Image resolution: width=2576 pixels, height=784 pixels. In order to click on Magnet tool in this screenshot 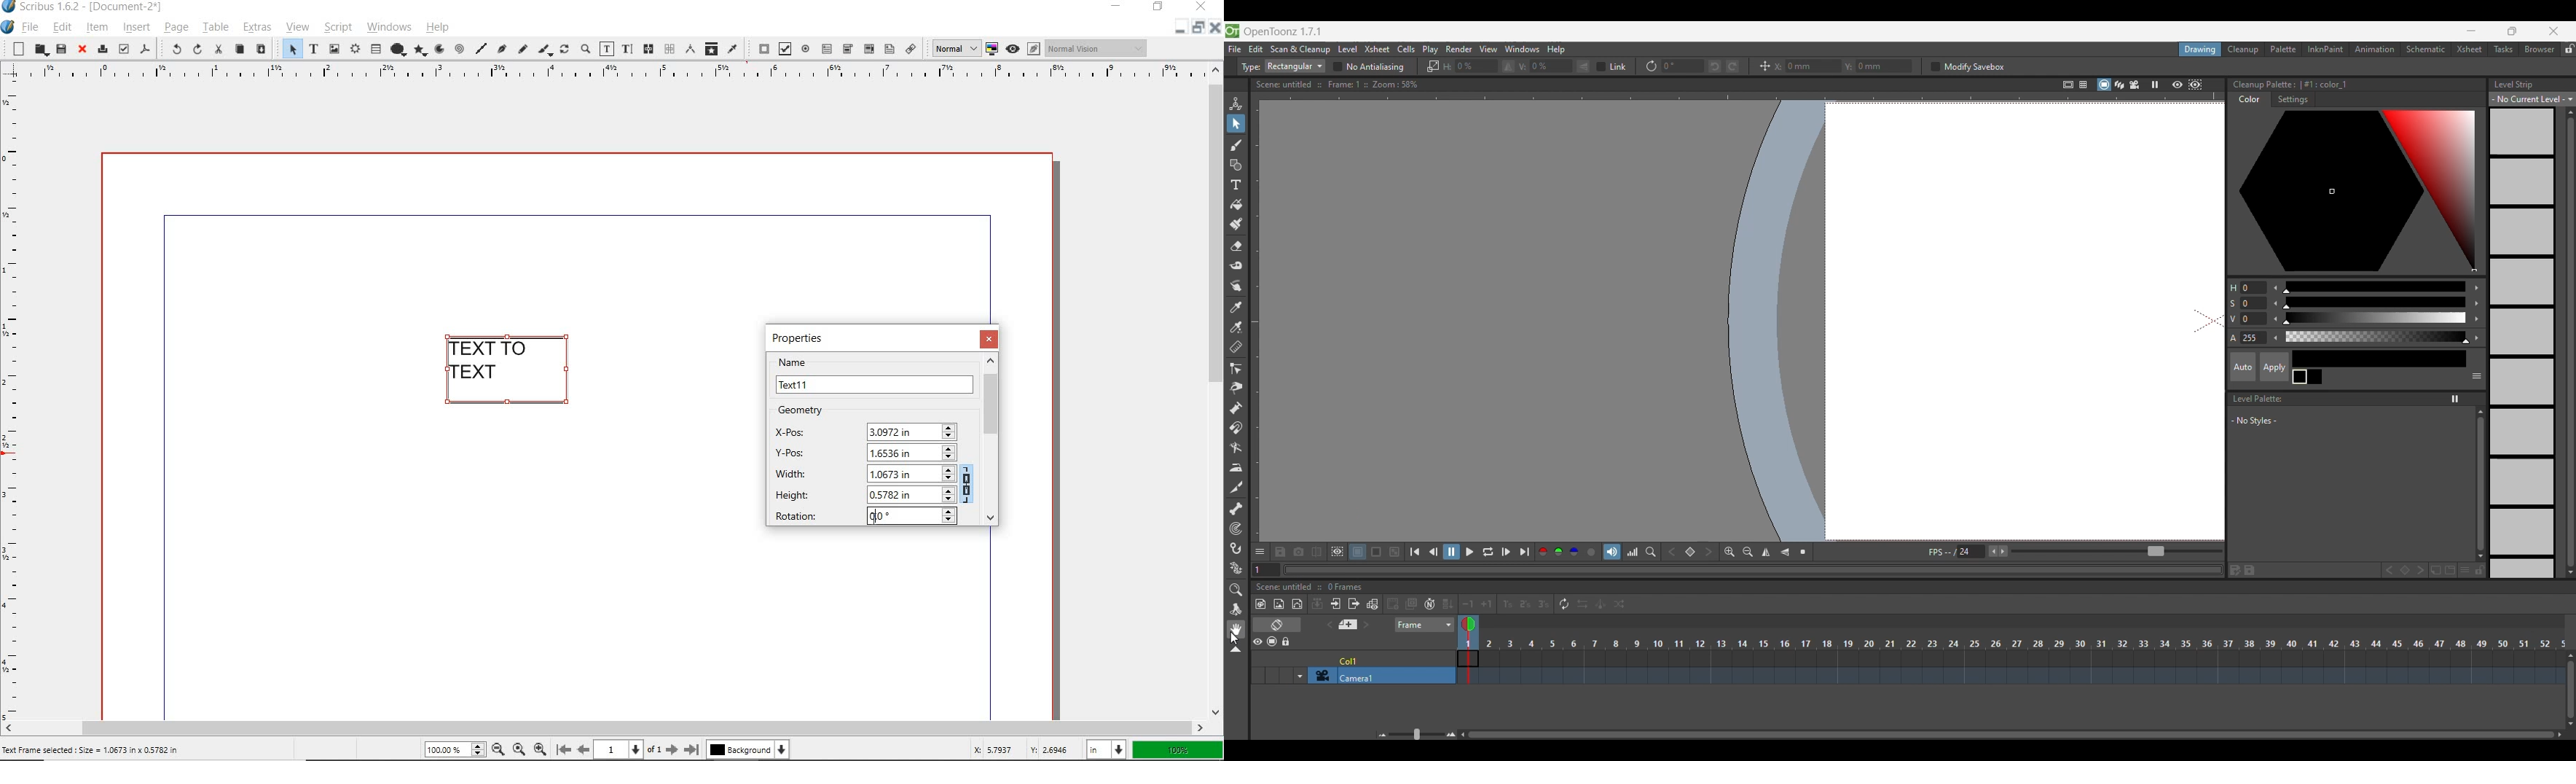, I will do `click(1236, 428)`.